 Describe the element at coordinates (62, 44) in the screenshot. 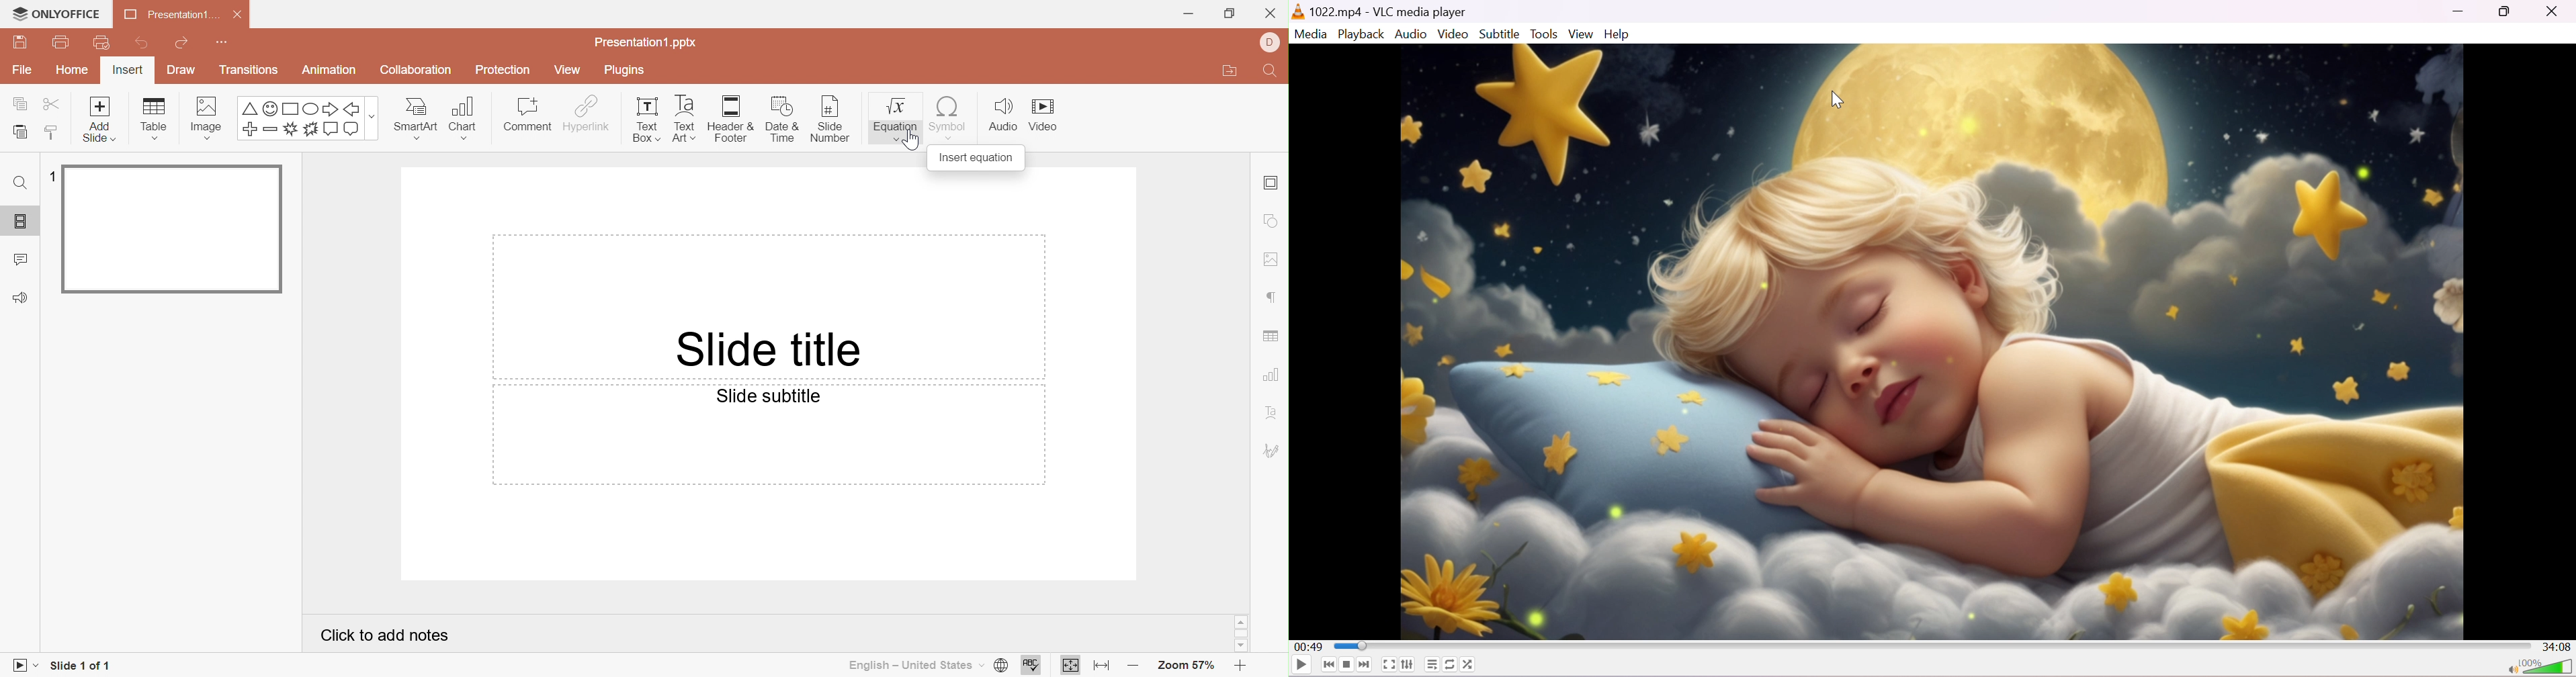

I see `Print` at that location.